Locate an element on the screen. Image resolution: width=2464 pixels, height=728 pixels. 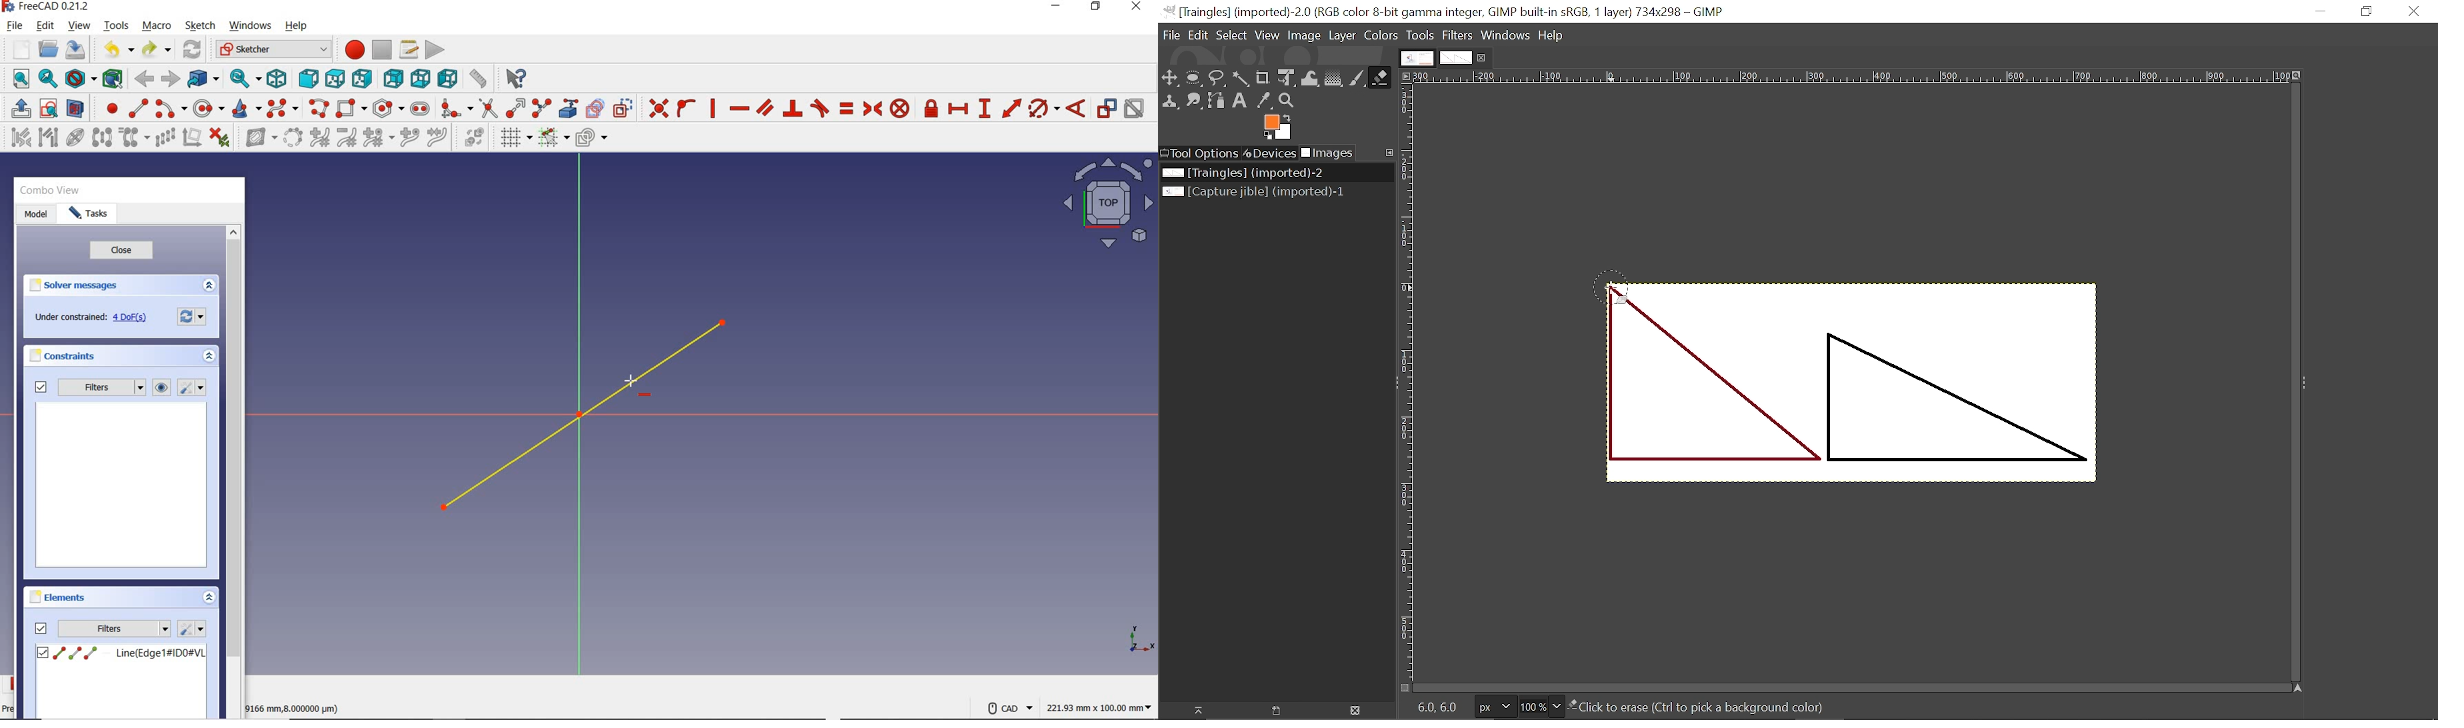
CONSTRAIN VERTICALLY is located at coordinates (712, 107).